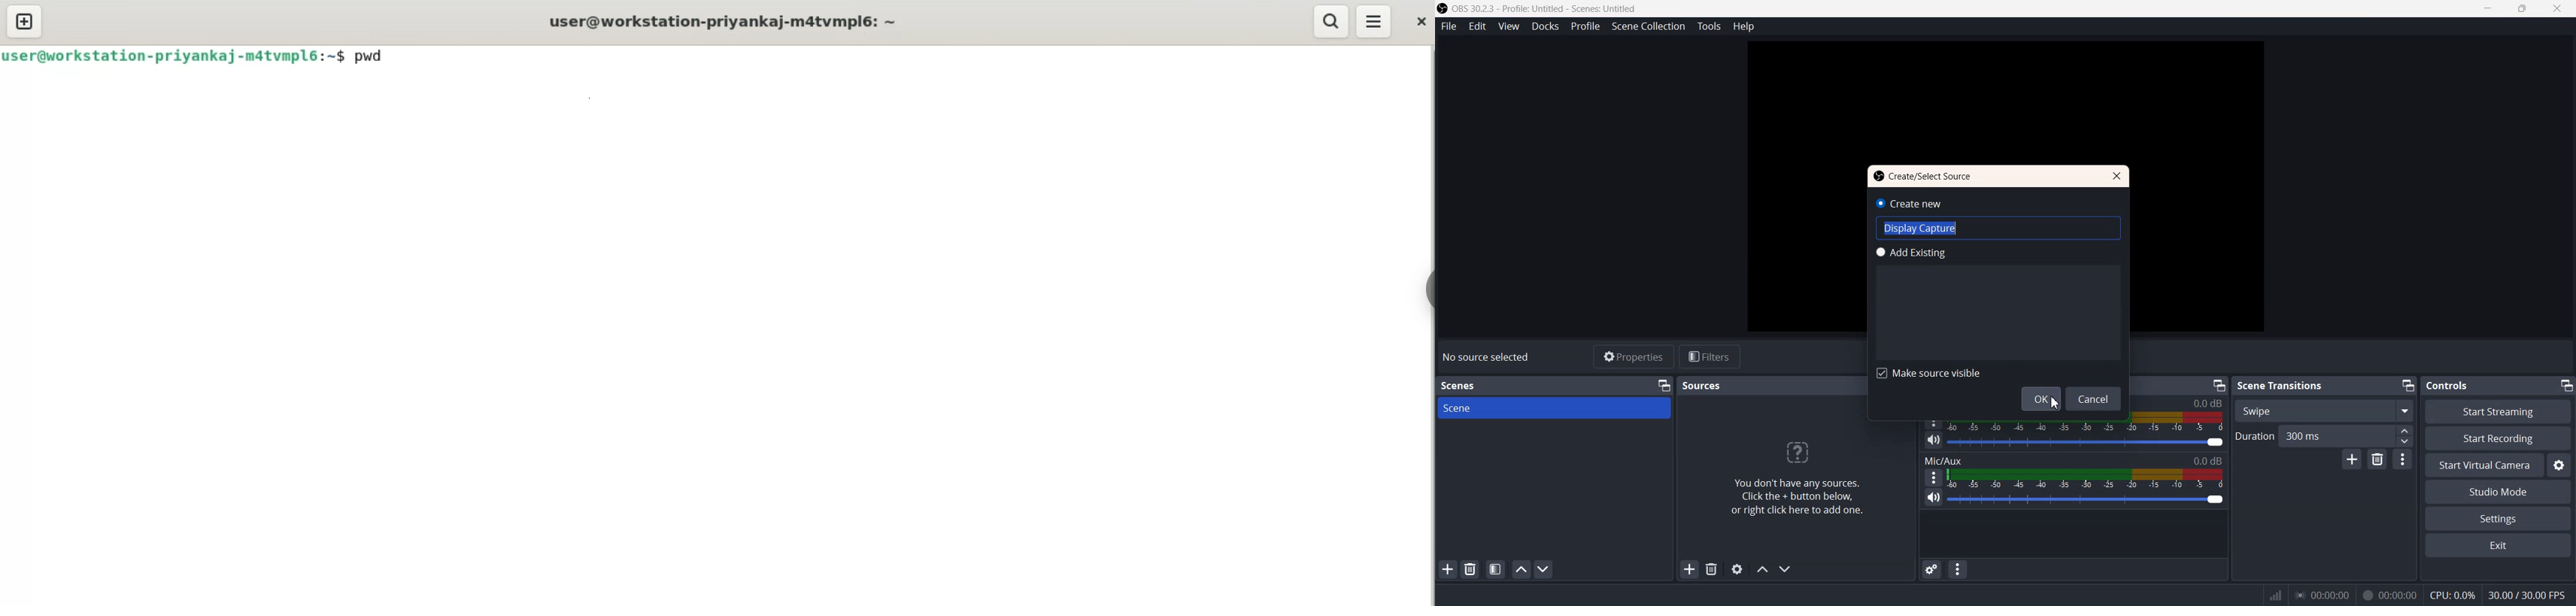 This screenshot has height=616, width=2576. I want to click on Cursor, so click(2054, 402).